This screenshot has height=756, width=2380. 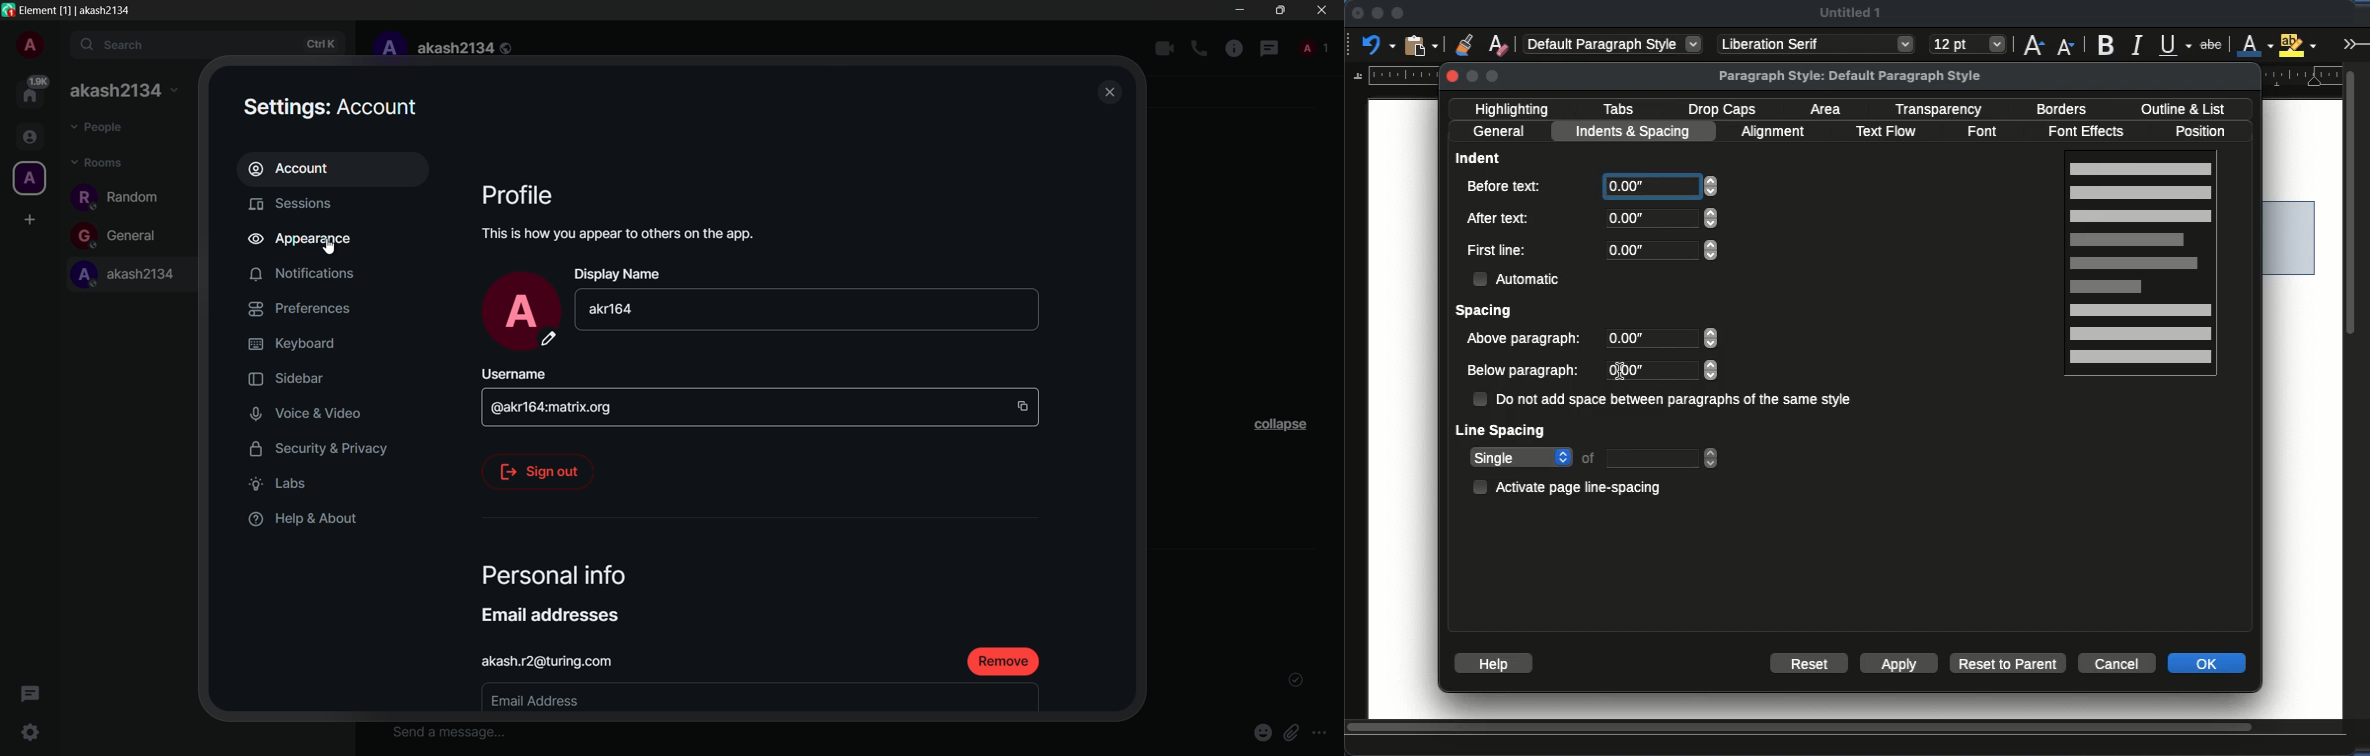 What do you see at coordinates (2182, 109) in the screenshot?
I see `outline` at bounding box center [2182, 109].